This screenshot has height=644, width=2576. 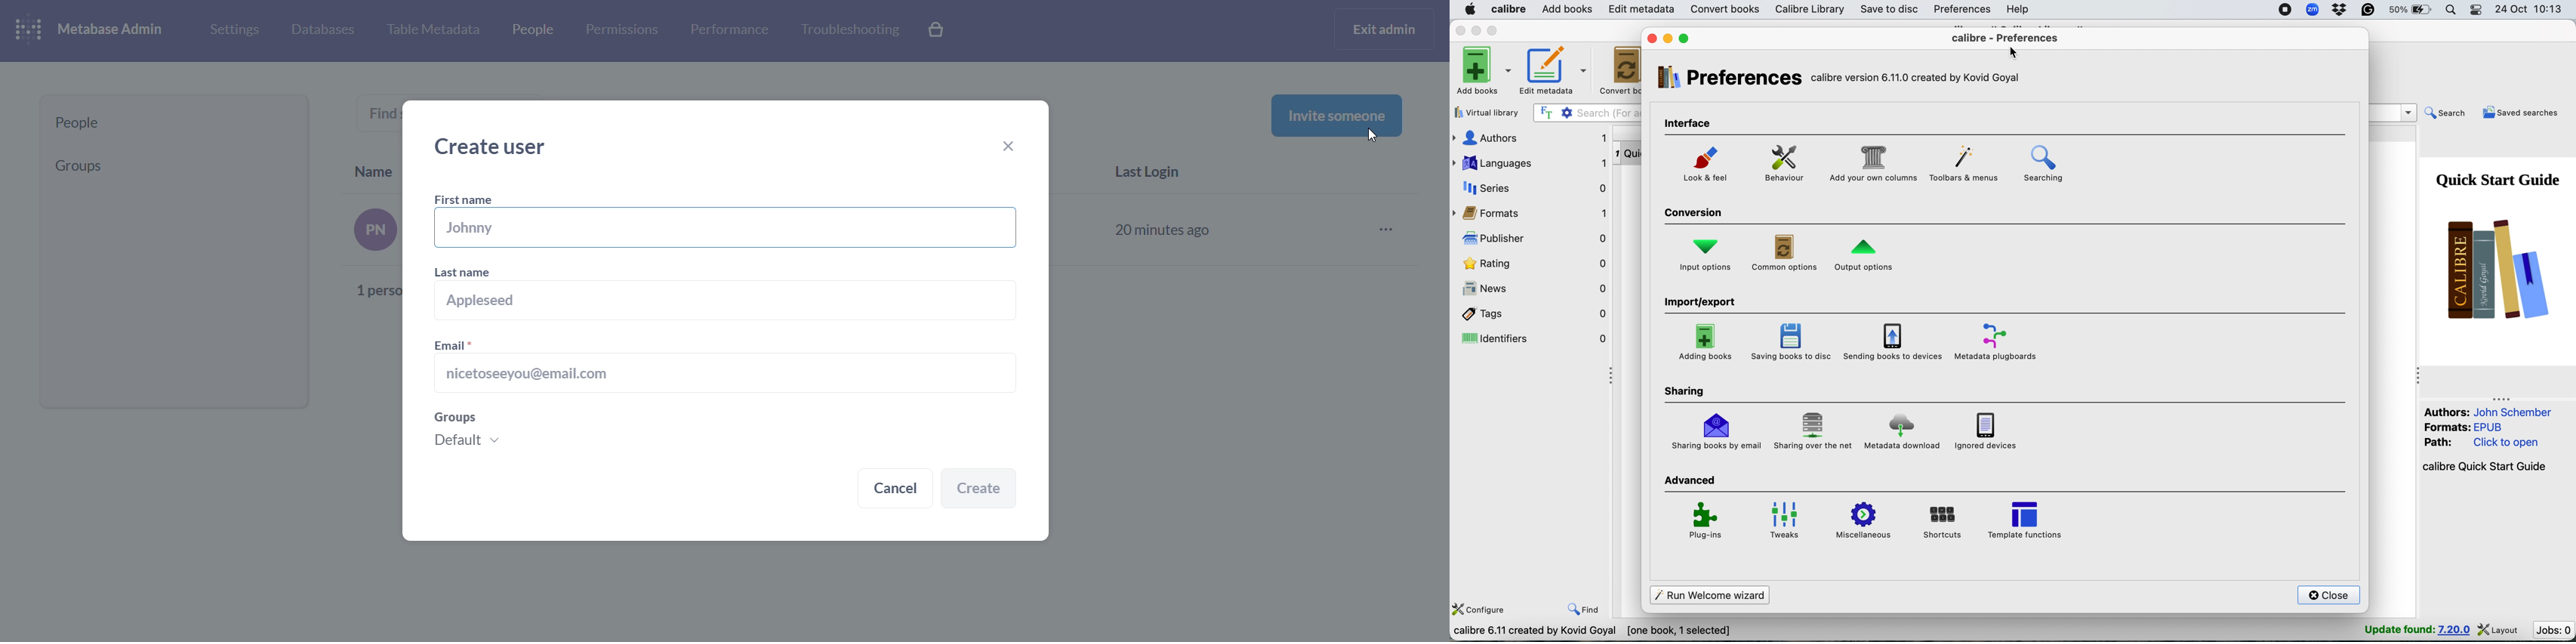 What do you see at coordinates (1717, 433) in the screenshot?
I see `sharing books by email` at bounding box center [1717, 433].